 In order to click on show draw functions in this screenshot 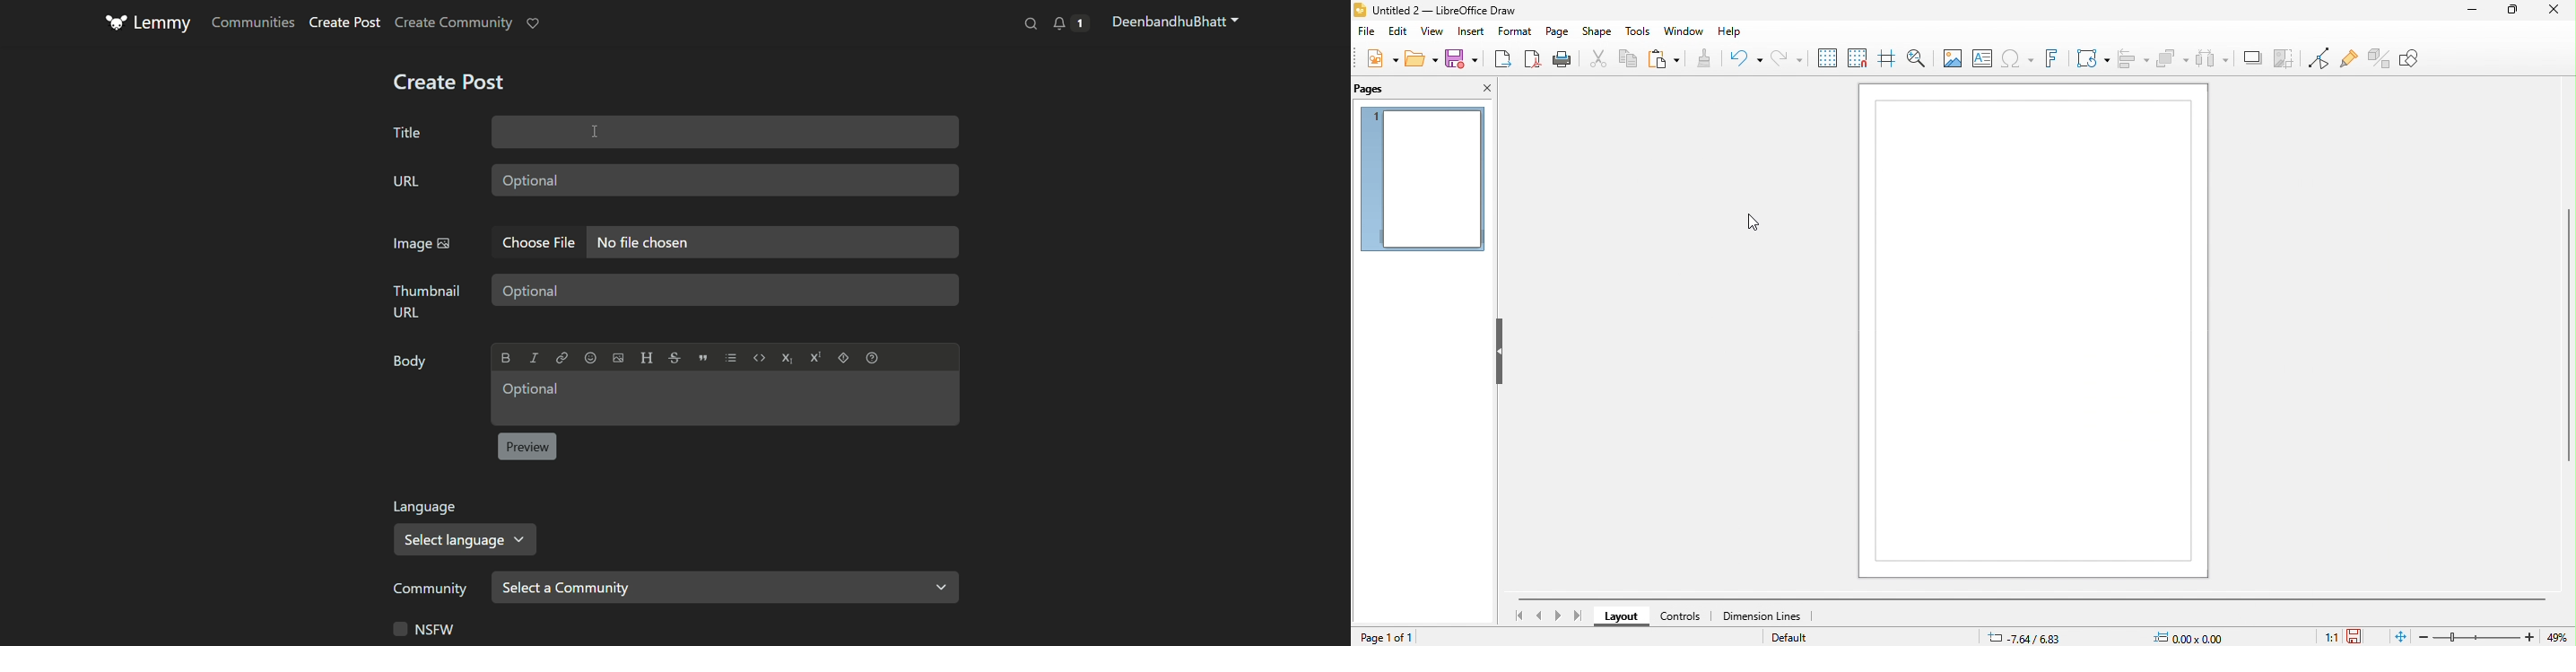, I will do `click(2420, 64)`.